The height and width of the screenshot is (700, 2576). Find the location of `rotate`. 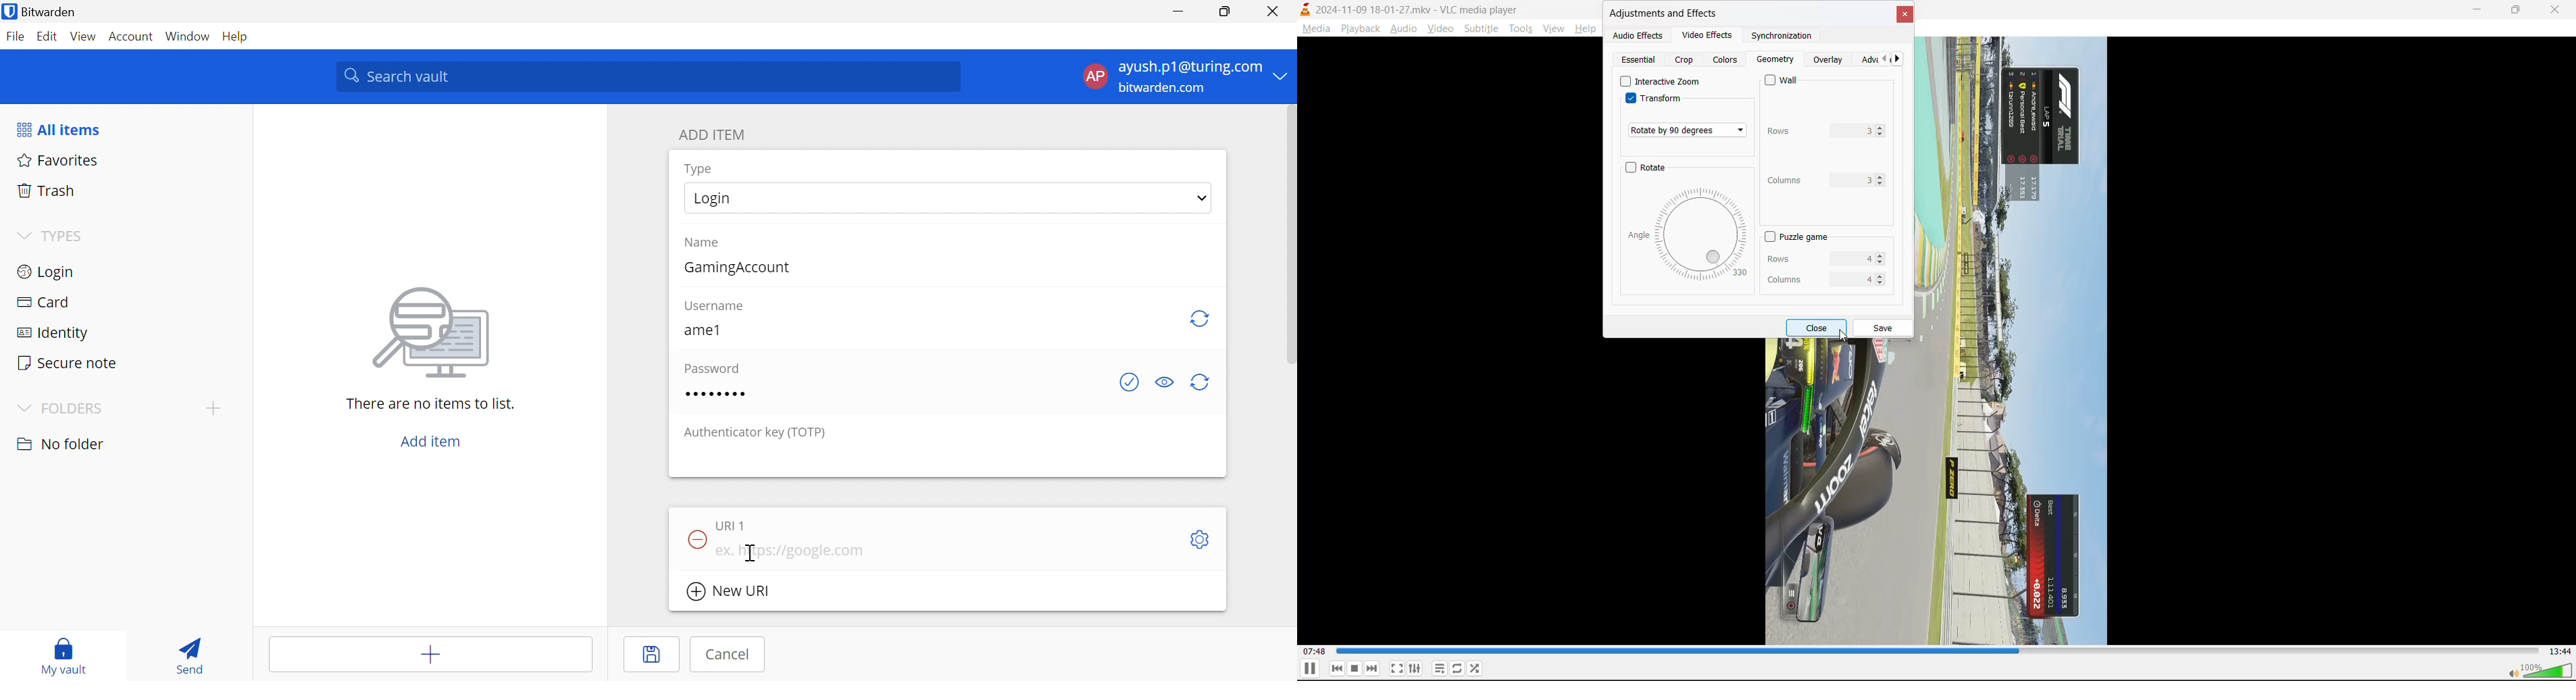

rotate is located at coordinates (1648, 167).